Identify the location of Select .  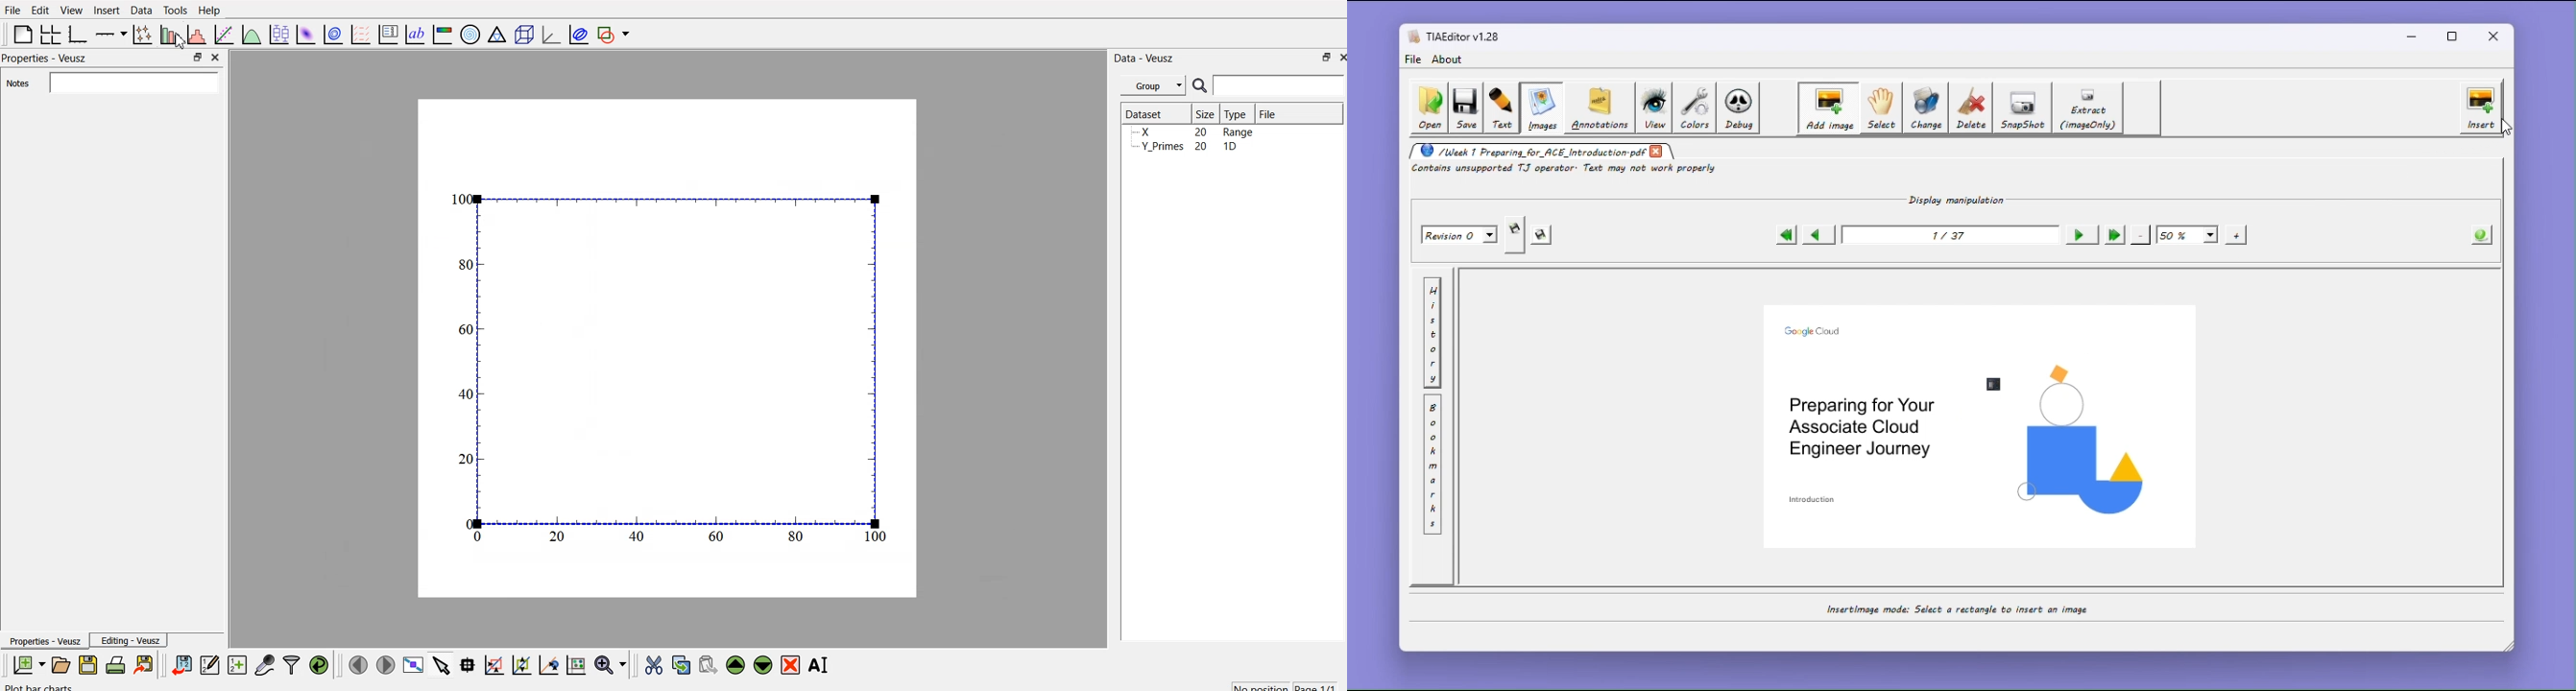
(1880, 108).